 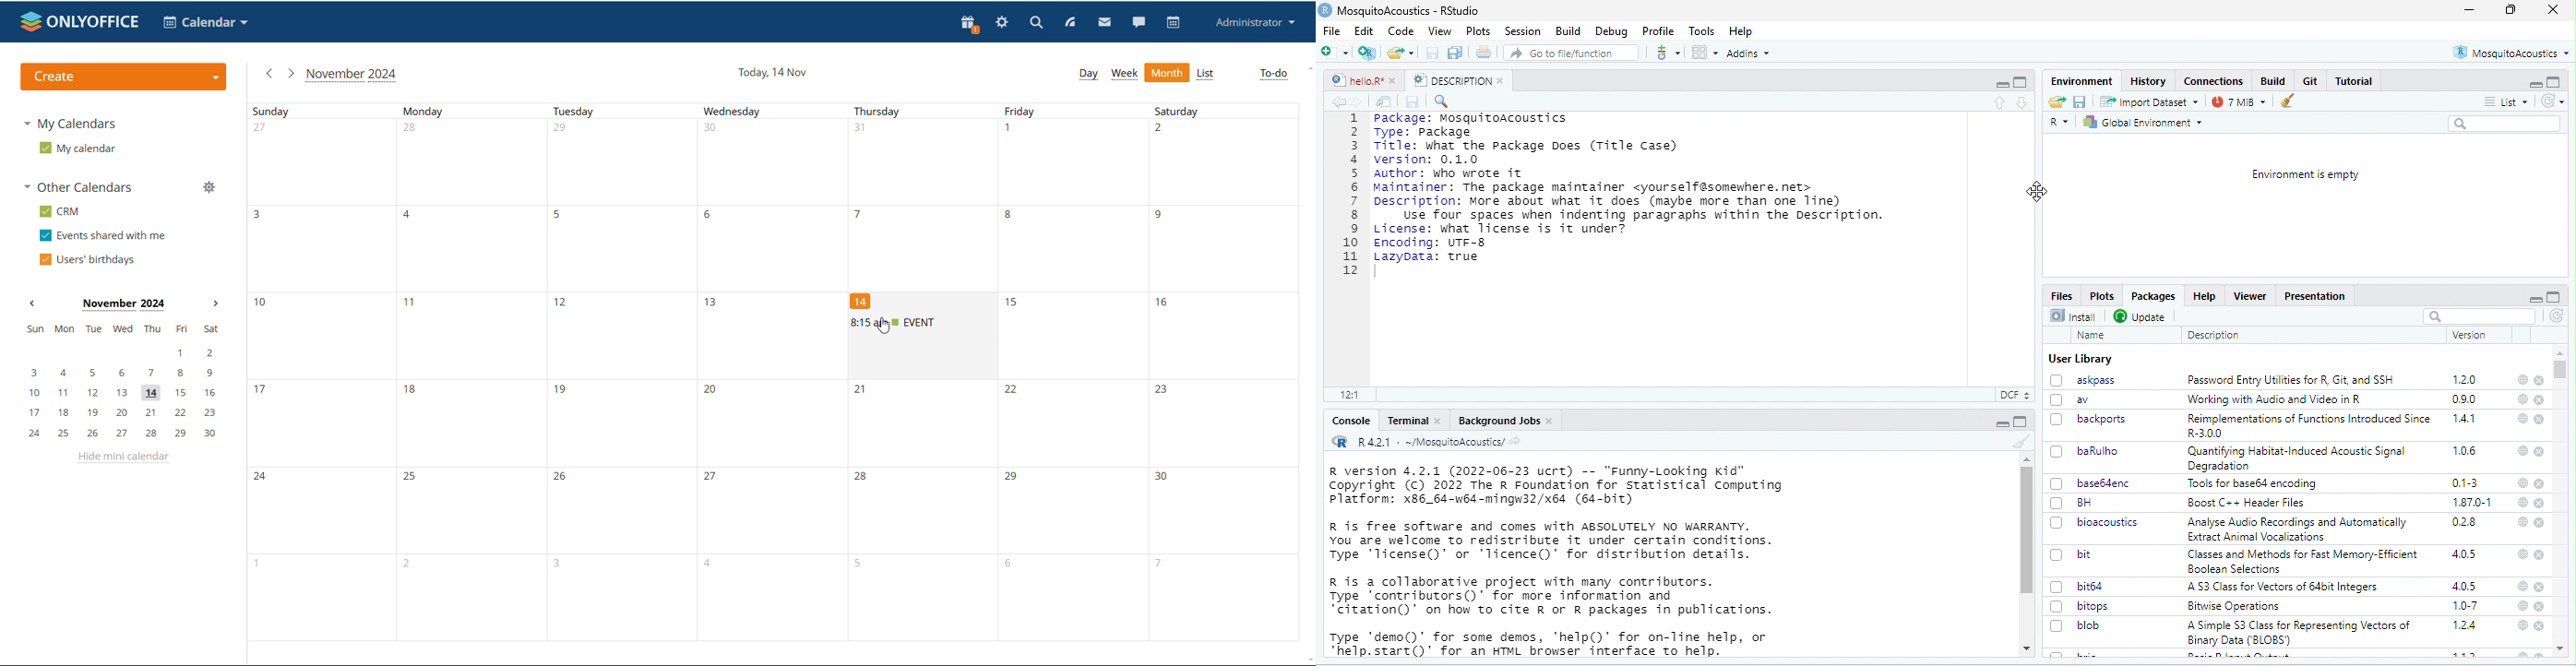 What do you see at coordinates (2463, 450) in the screenshot?
I see `1.0.6` at bounding box center [2463, 450].